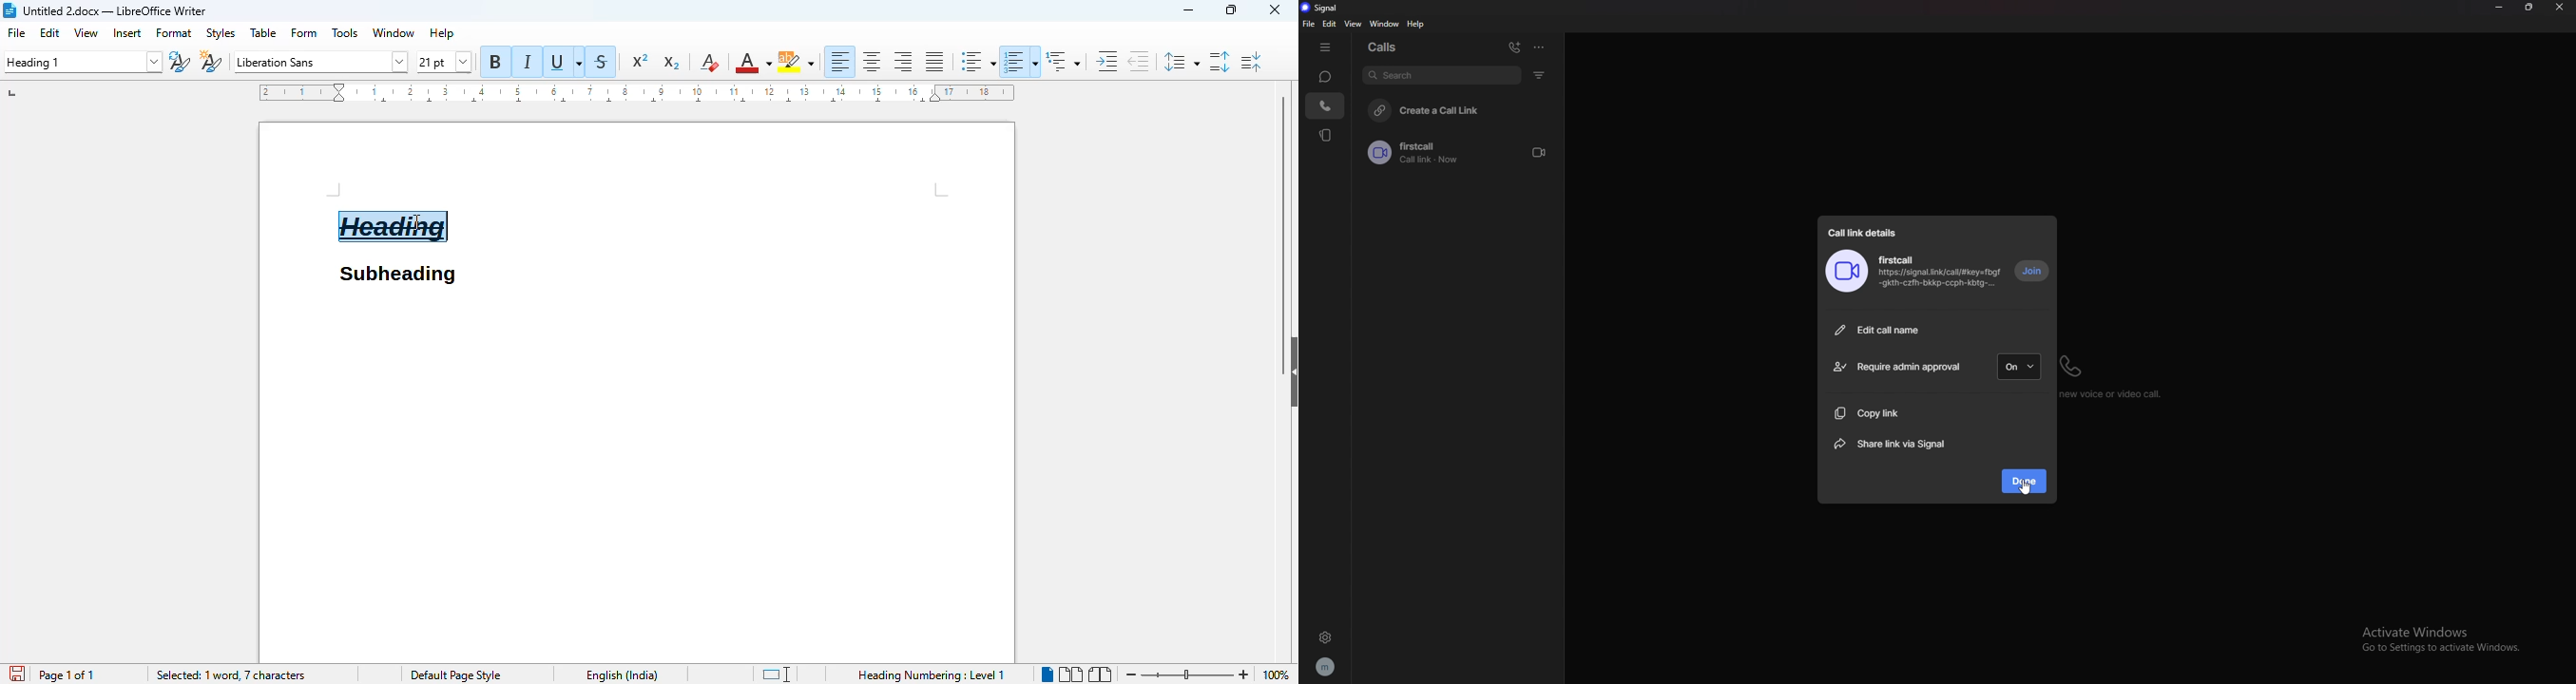  What do you see at coordinates (174, 33) in the screenshot?
I see `format` at bounding box center [174, 33].